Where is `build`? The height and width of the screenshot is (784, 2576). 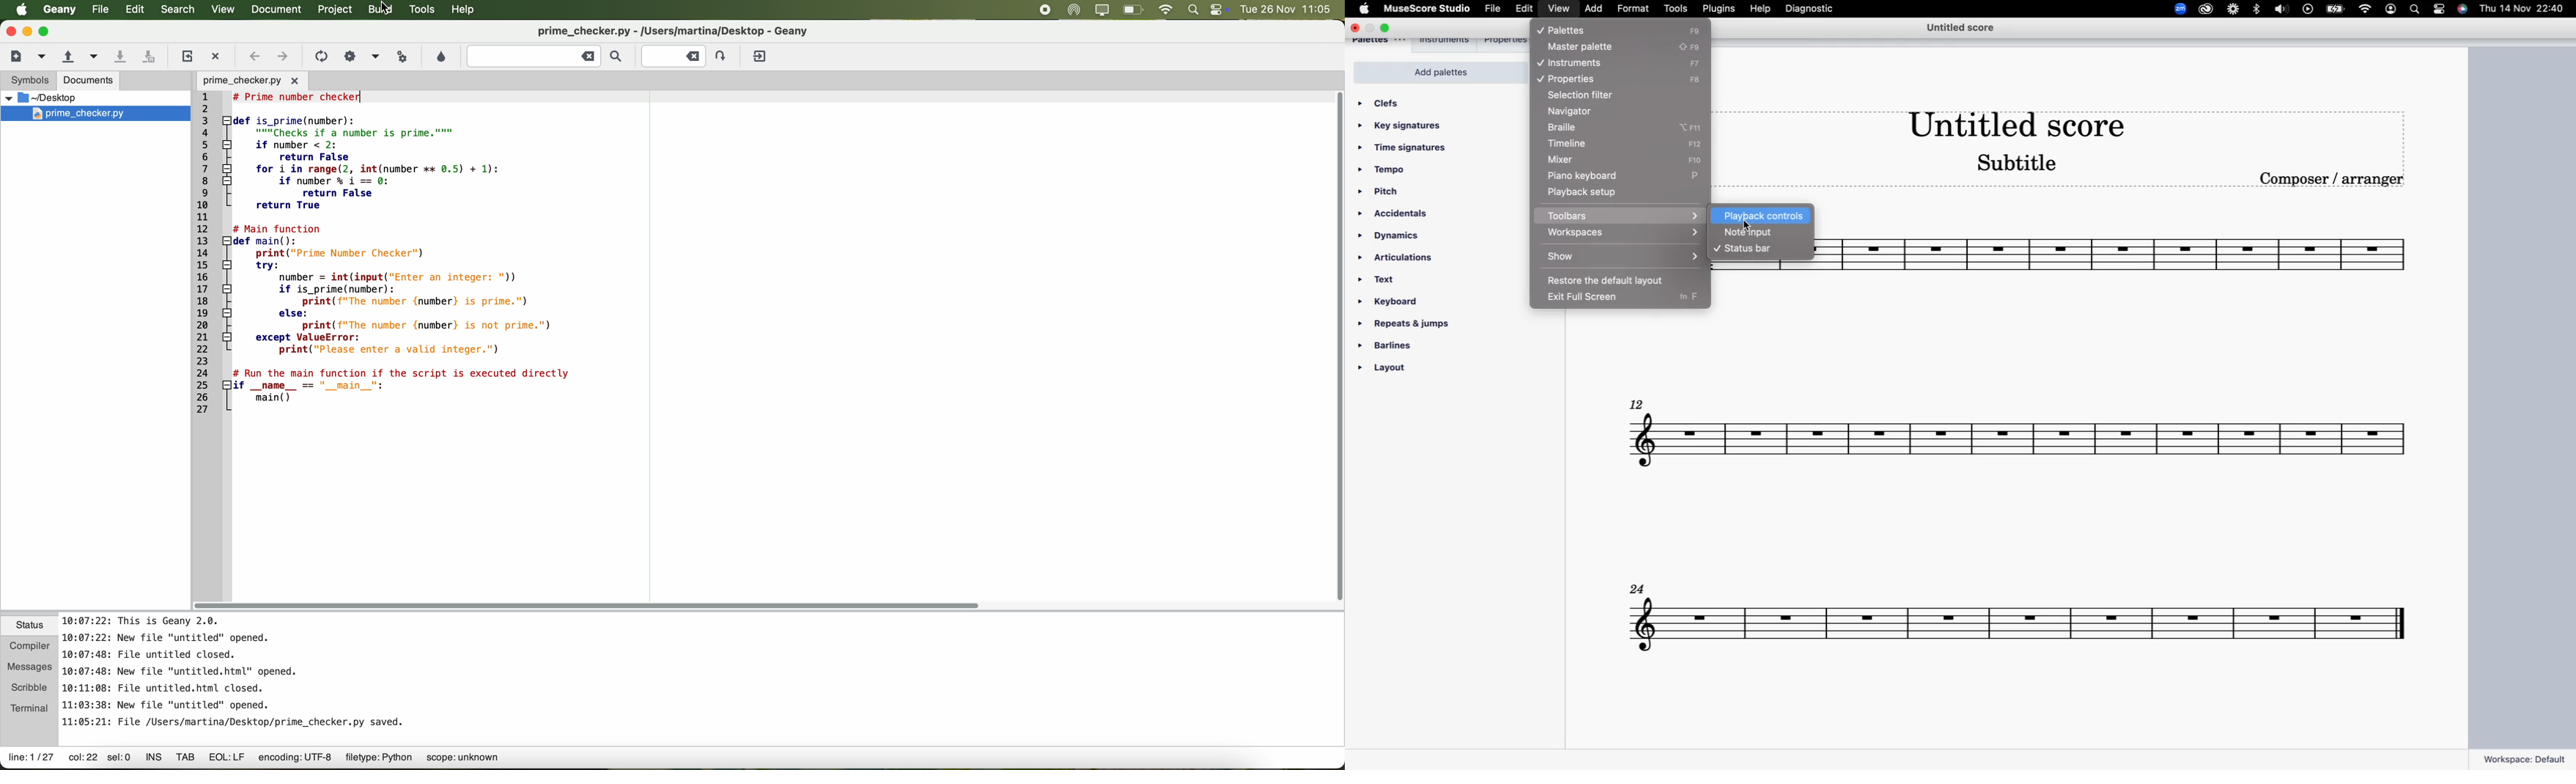
build is located at coordinates (382, 10).